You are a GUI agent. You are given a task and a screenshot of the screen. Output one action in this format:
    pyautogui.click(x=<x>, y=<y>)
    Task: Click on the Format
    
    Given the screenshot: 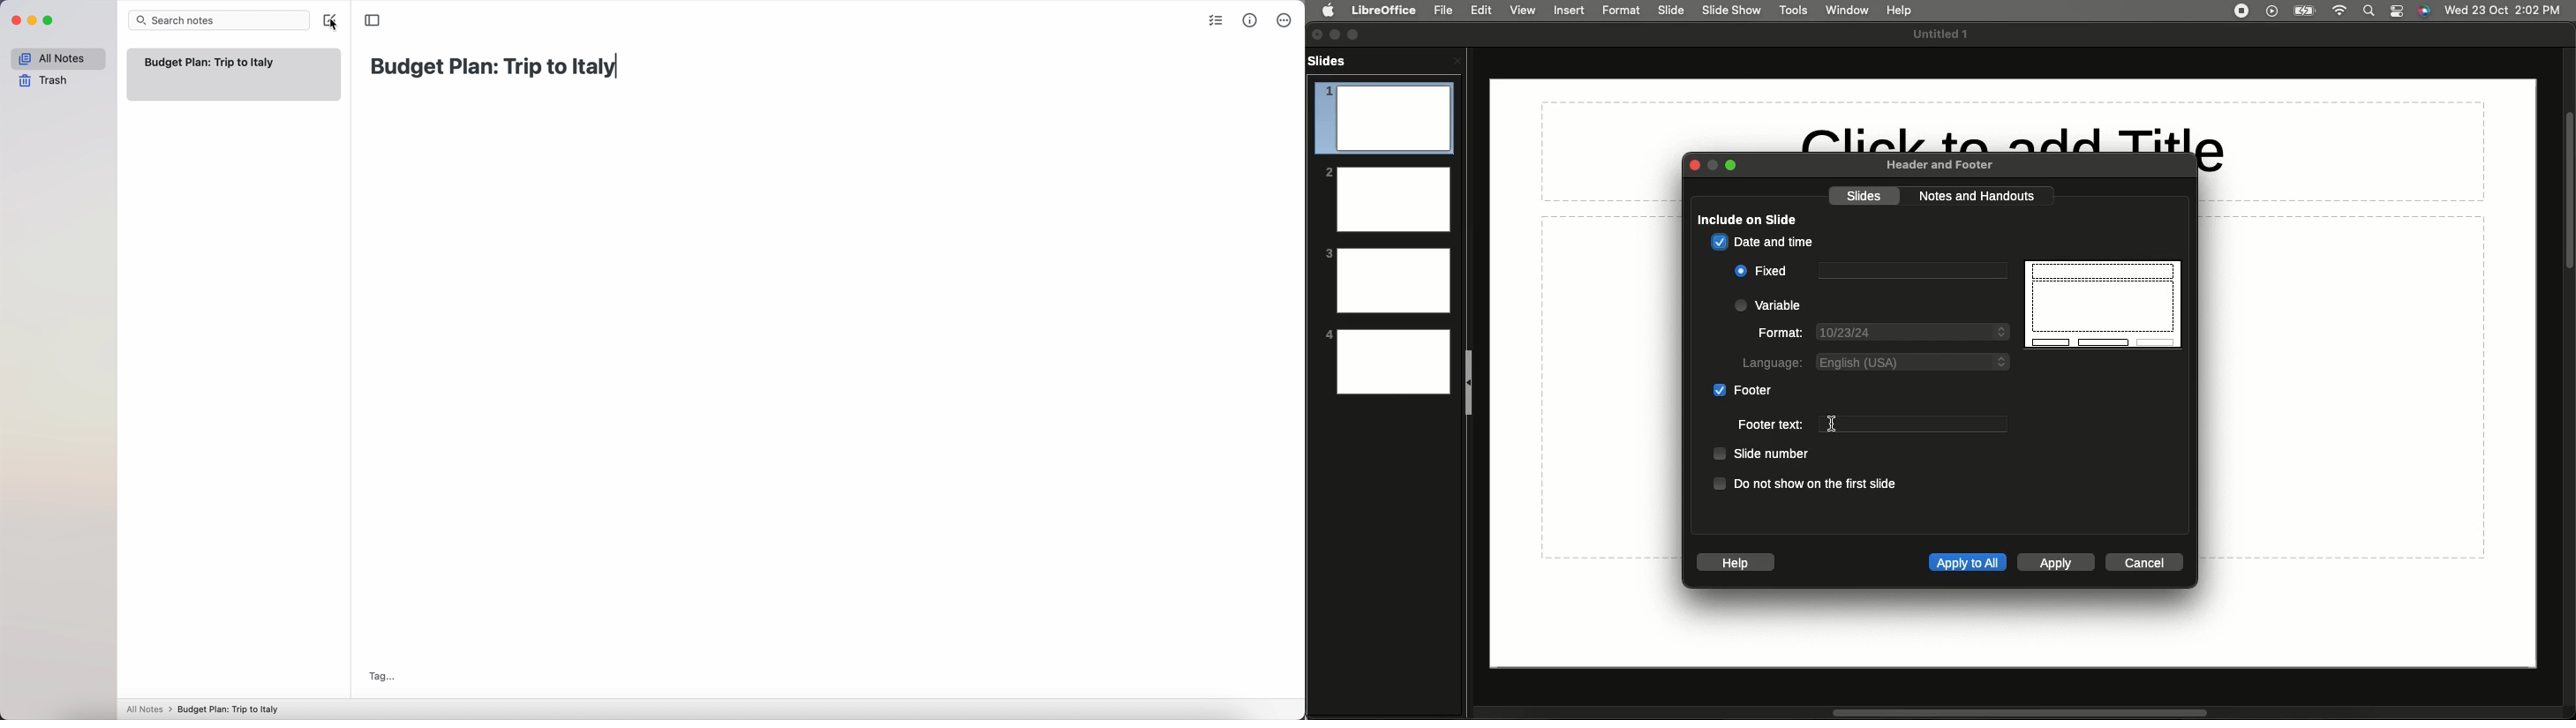 What is the action you would take?
    pyautogui.click(x=1781, y=331)
    